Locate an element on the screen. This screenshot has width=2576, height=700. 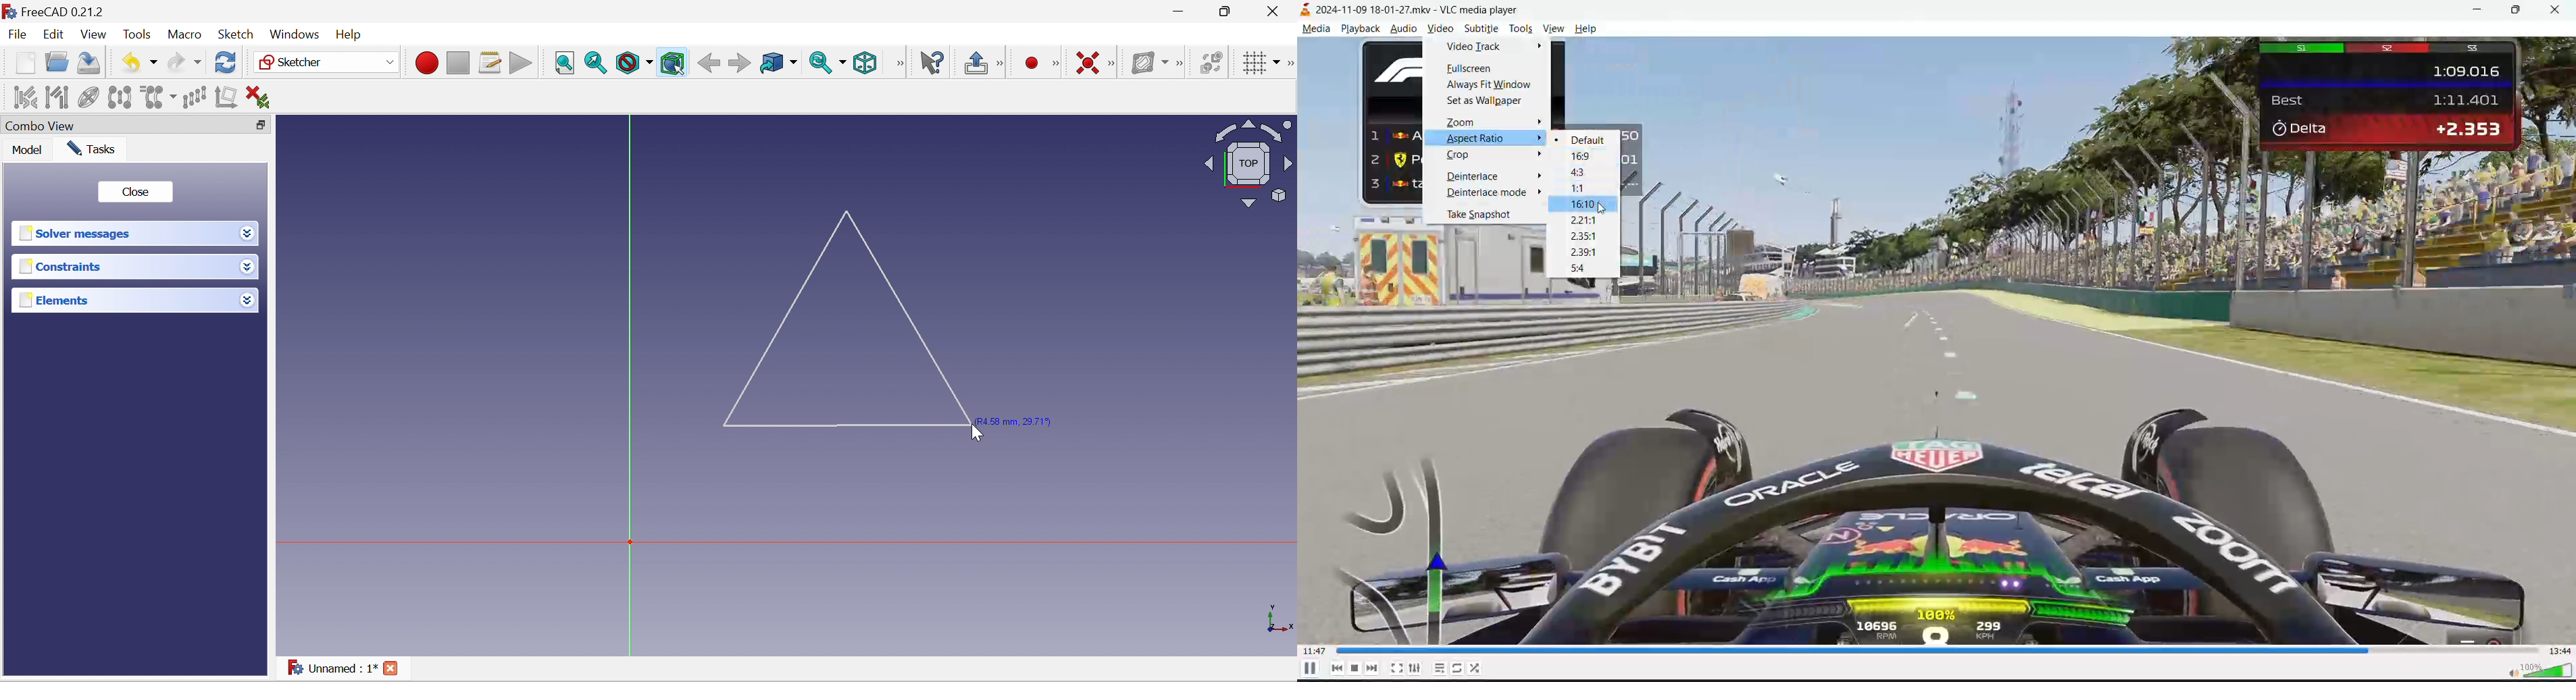
Back is located at coordinates (709, 63).